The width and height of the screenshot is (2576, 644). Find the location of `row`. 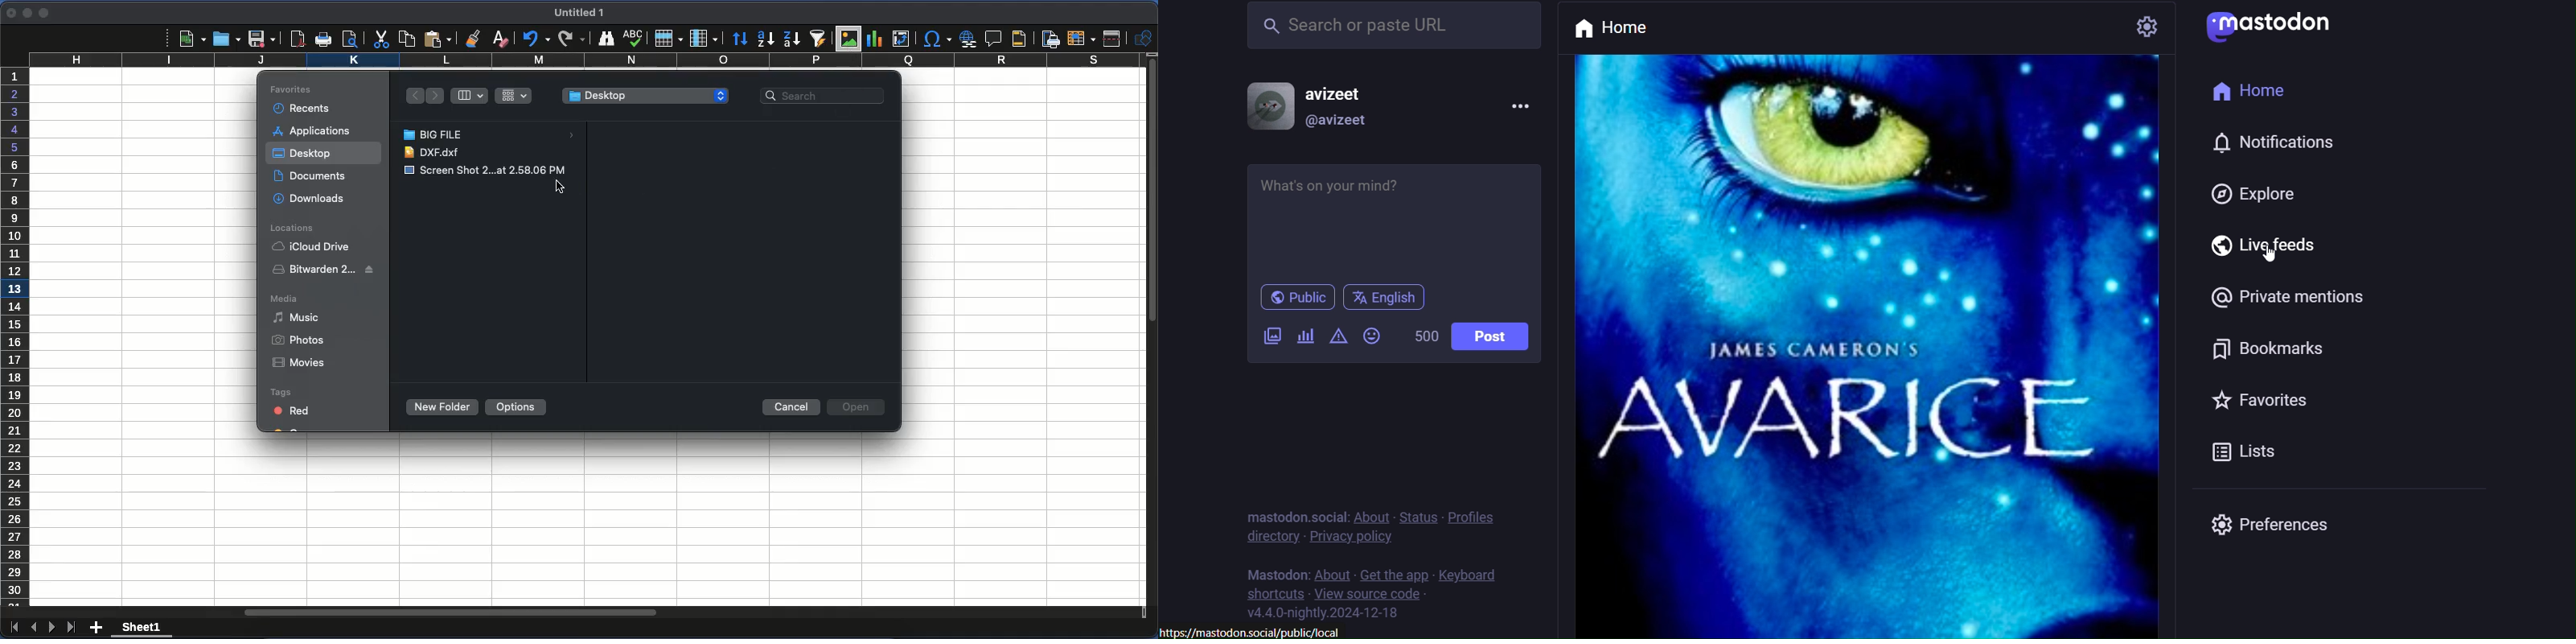

row is located at coordinates (667, 39).